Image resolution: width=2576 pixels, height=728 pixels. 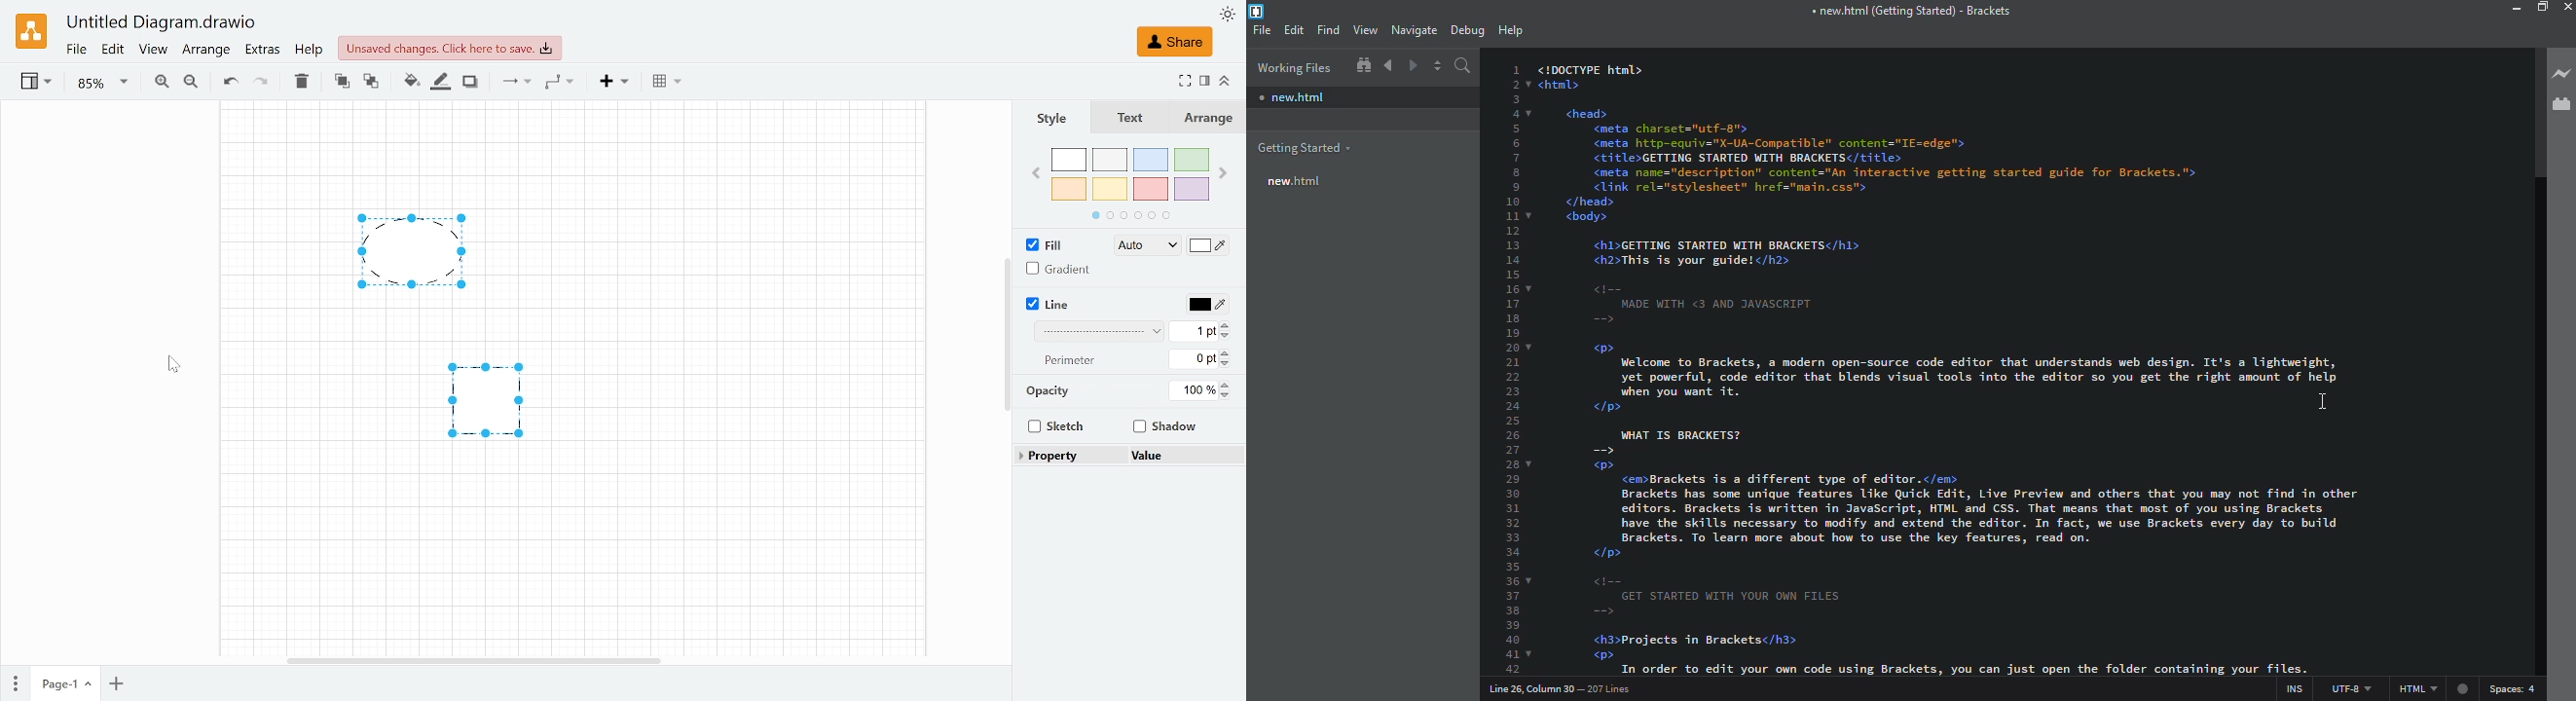 What do you see at coordinates (615, 82) in the screenshot?
I see `Insert` at bounding box center [615, 82].